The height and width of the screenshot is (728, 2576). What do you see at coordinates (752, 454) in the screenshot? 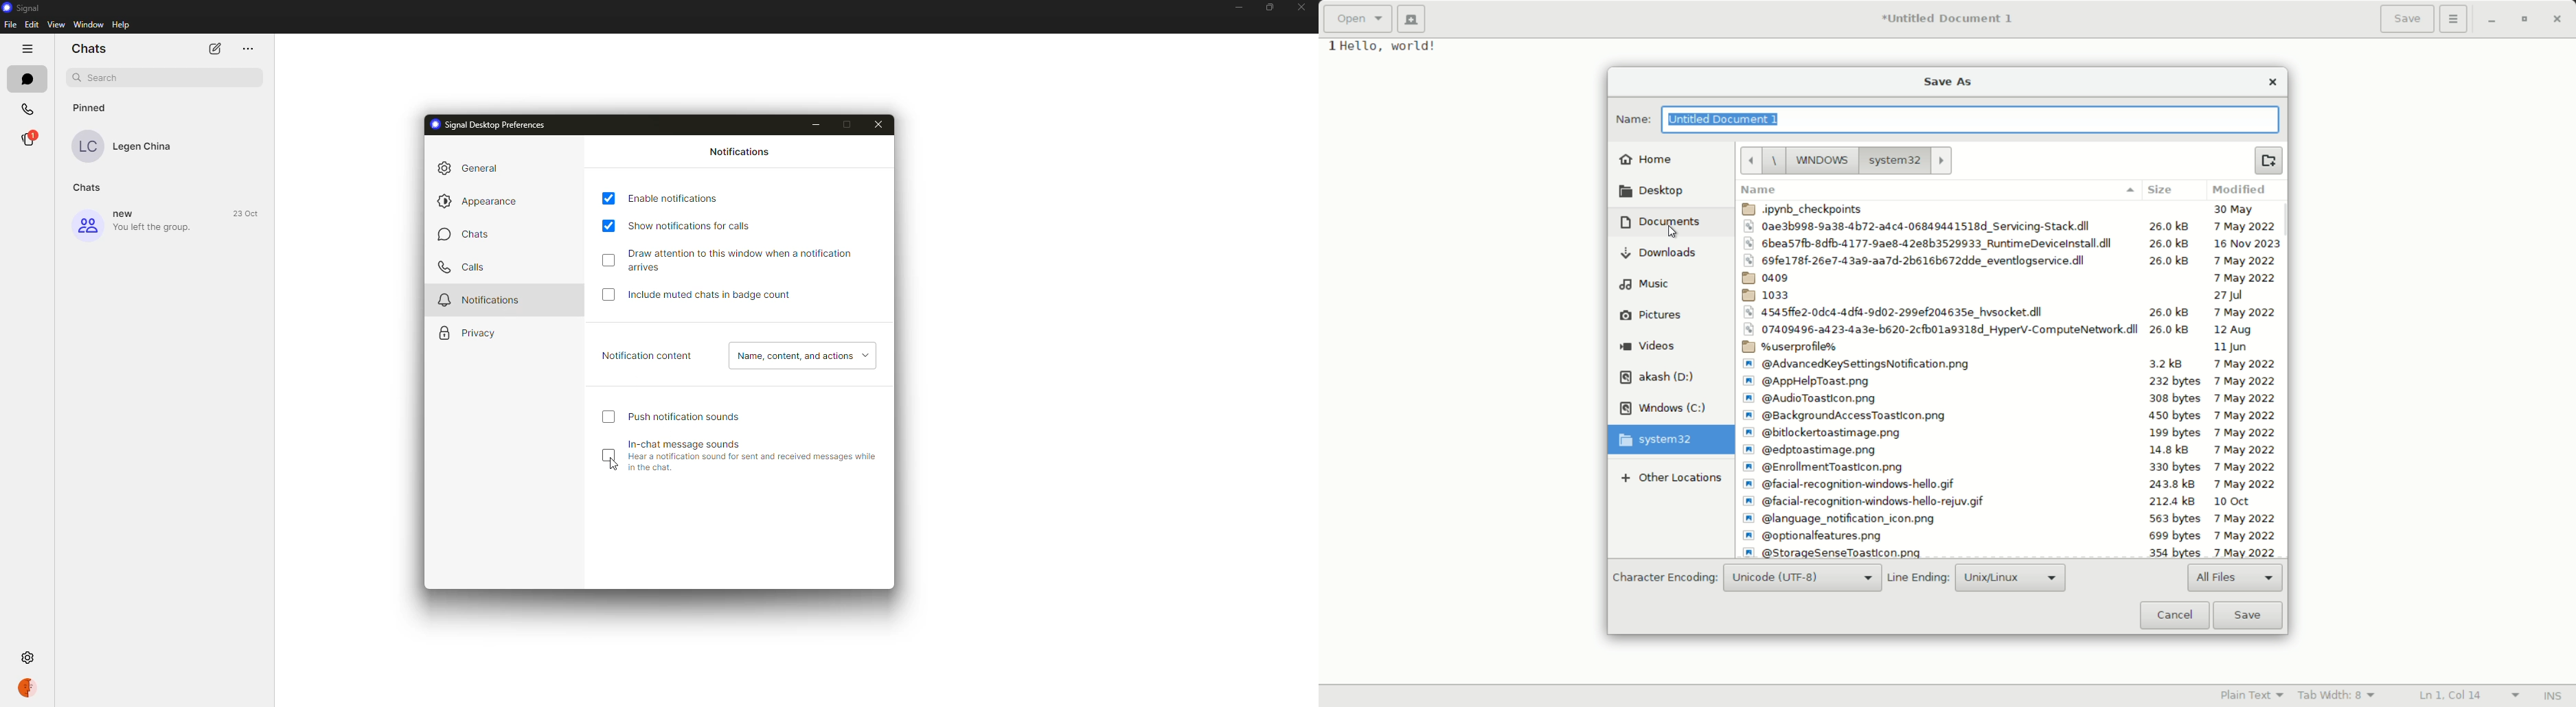
I see `in-chat message sounds` at bounding box center [752, 454].